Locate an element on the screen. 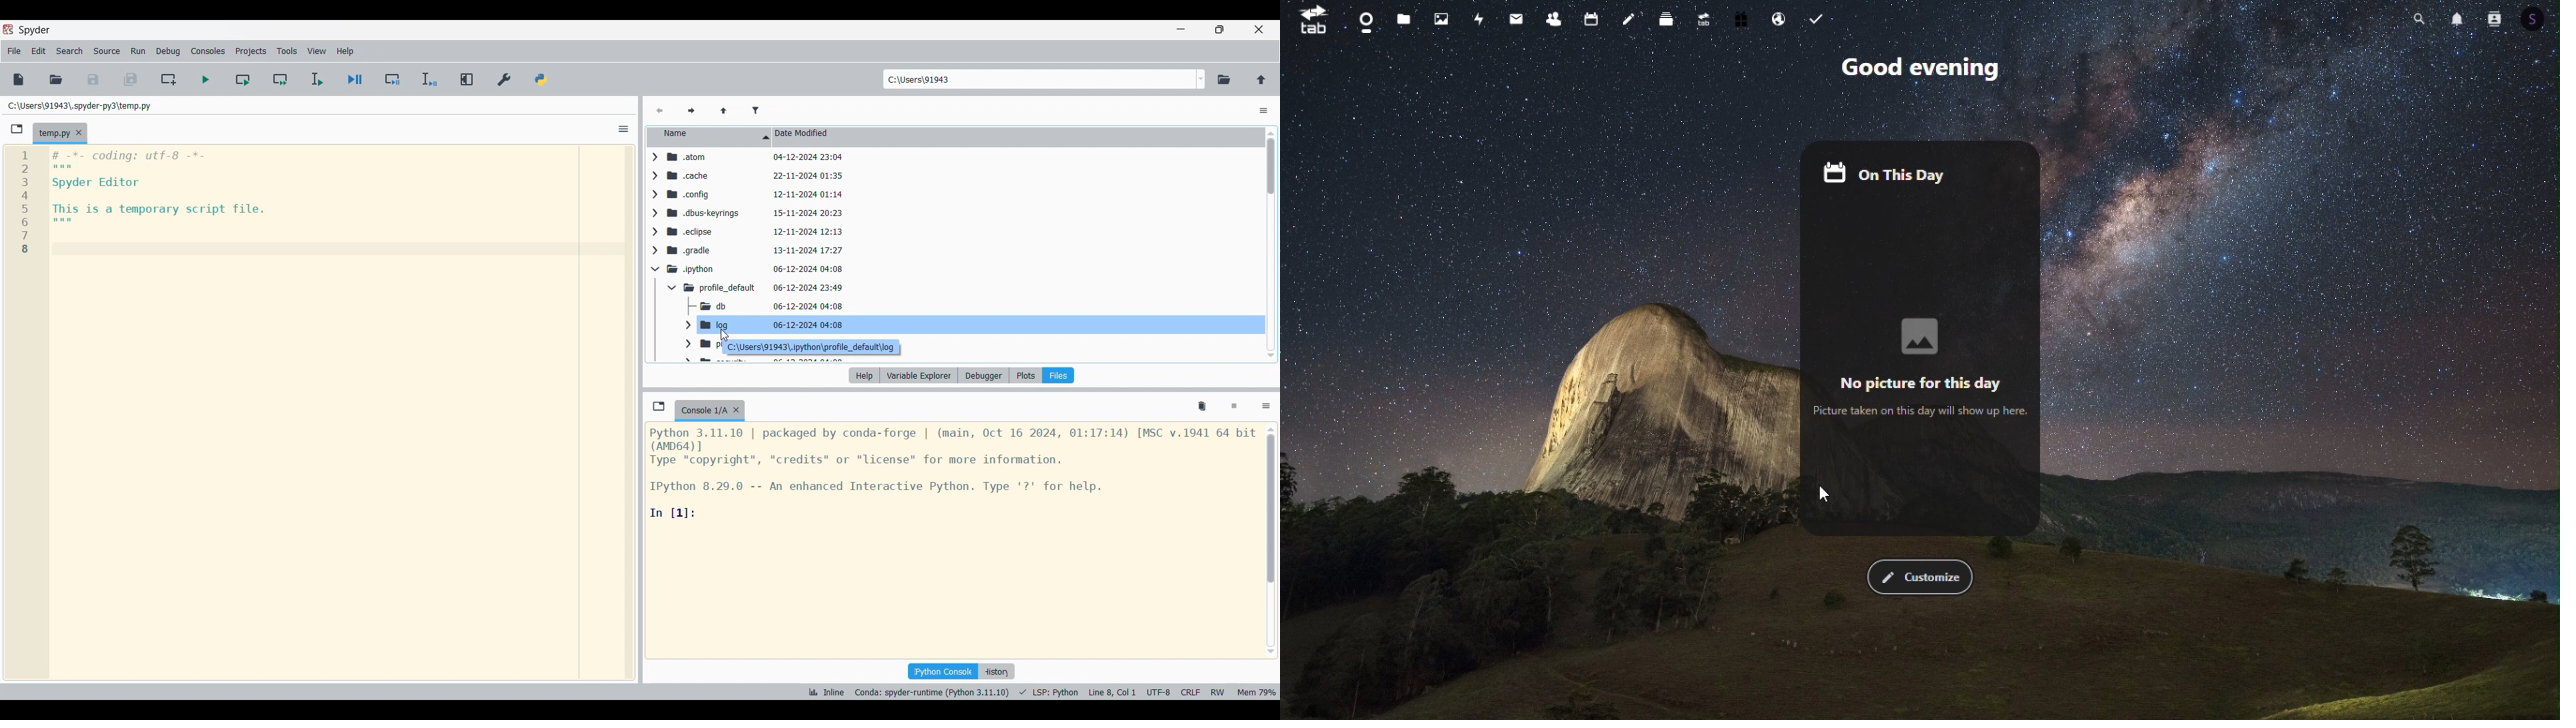  Debug menu is located at coordinates (169, 51).